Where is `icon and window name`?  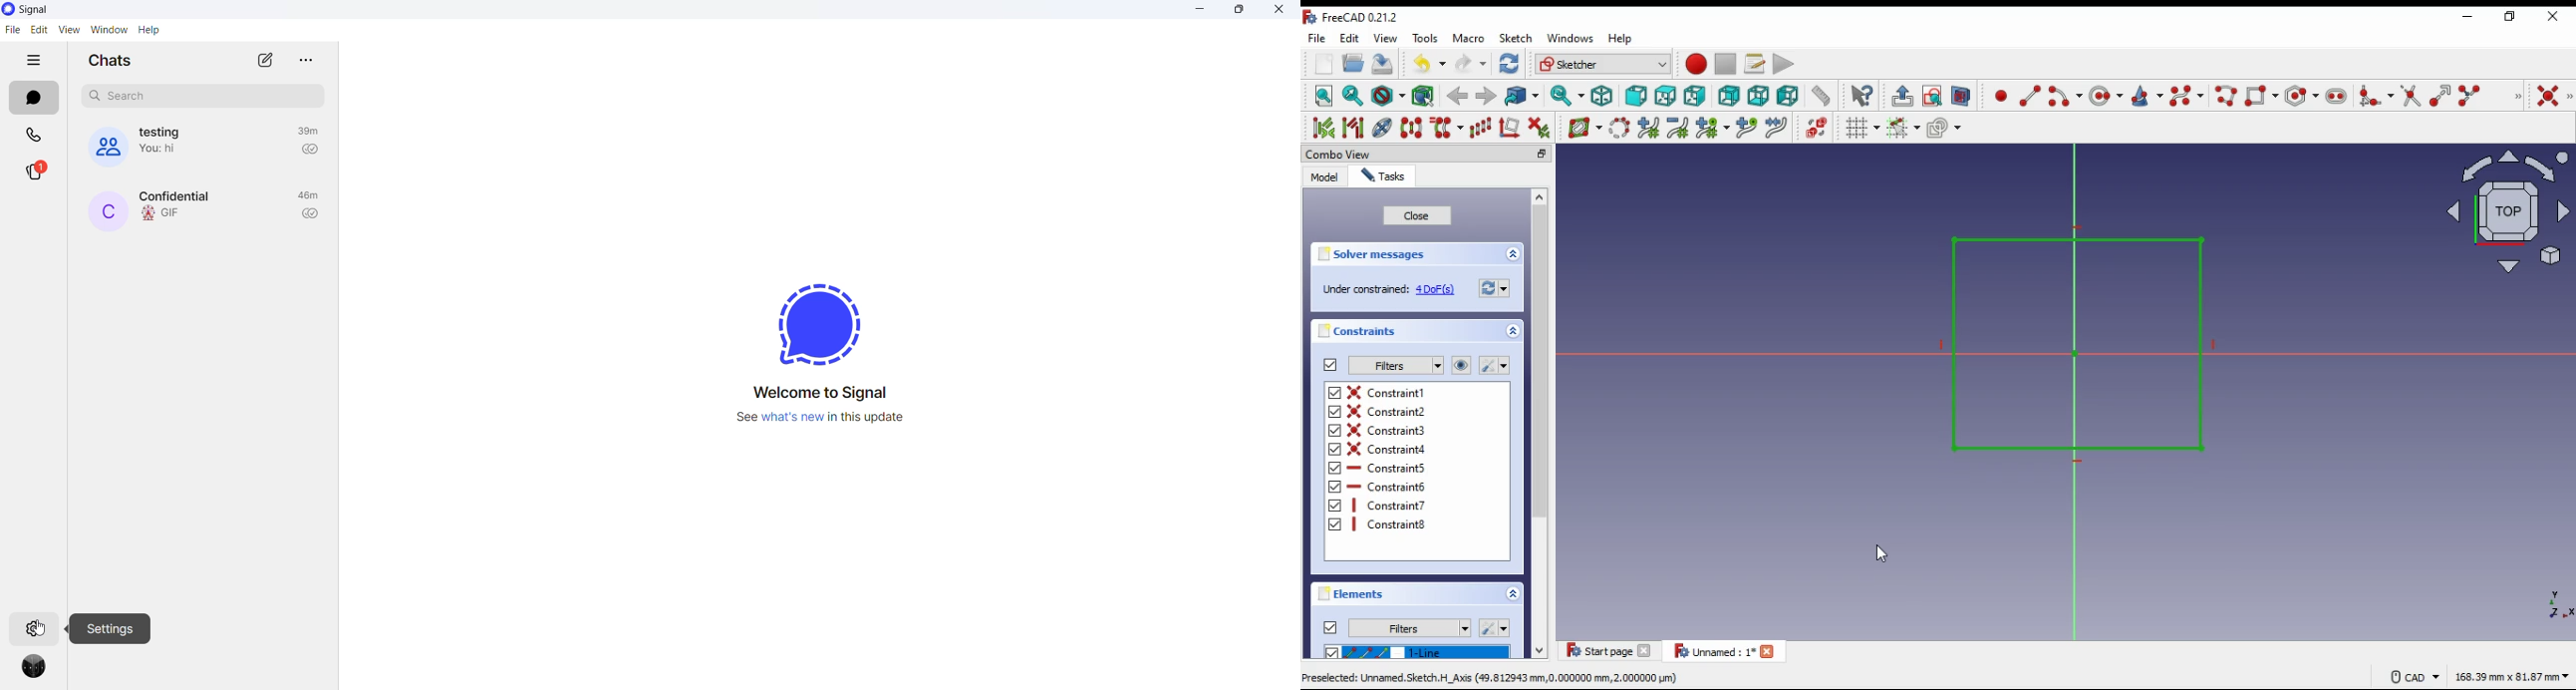 icon and window name is located at coordinates (1354, 17).